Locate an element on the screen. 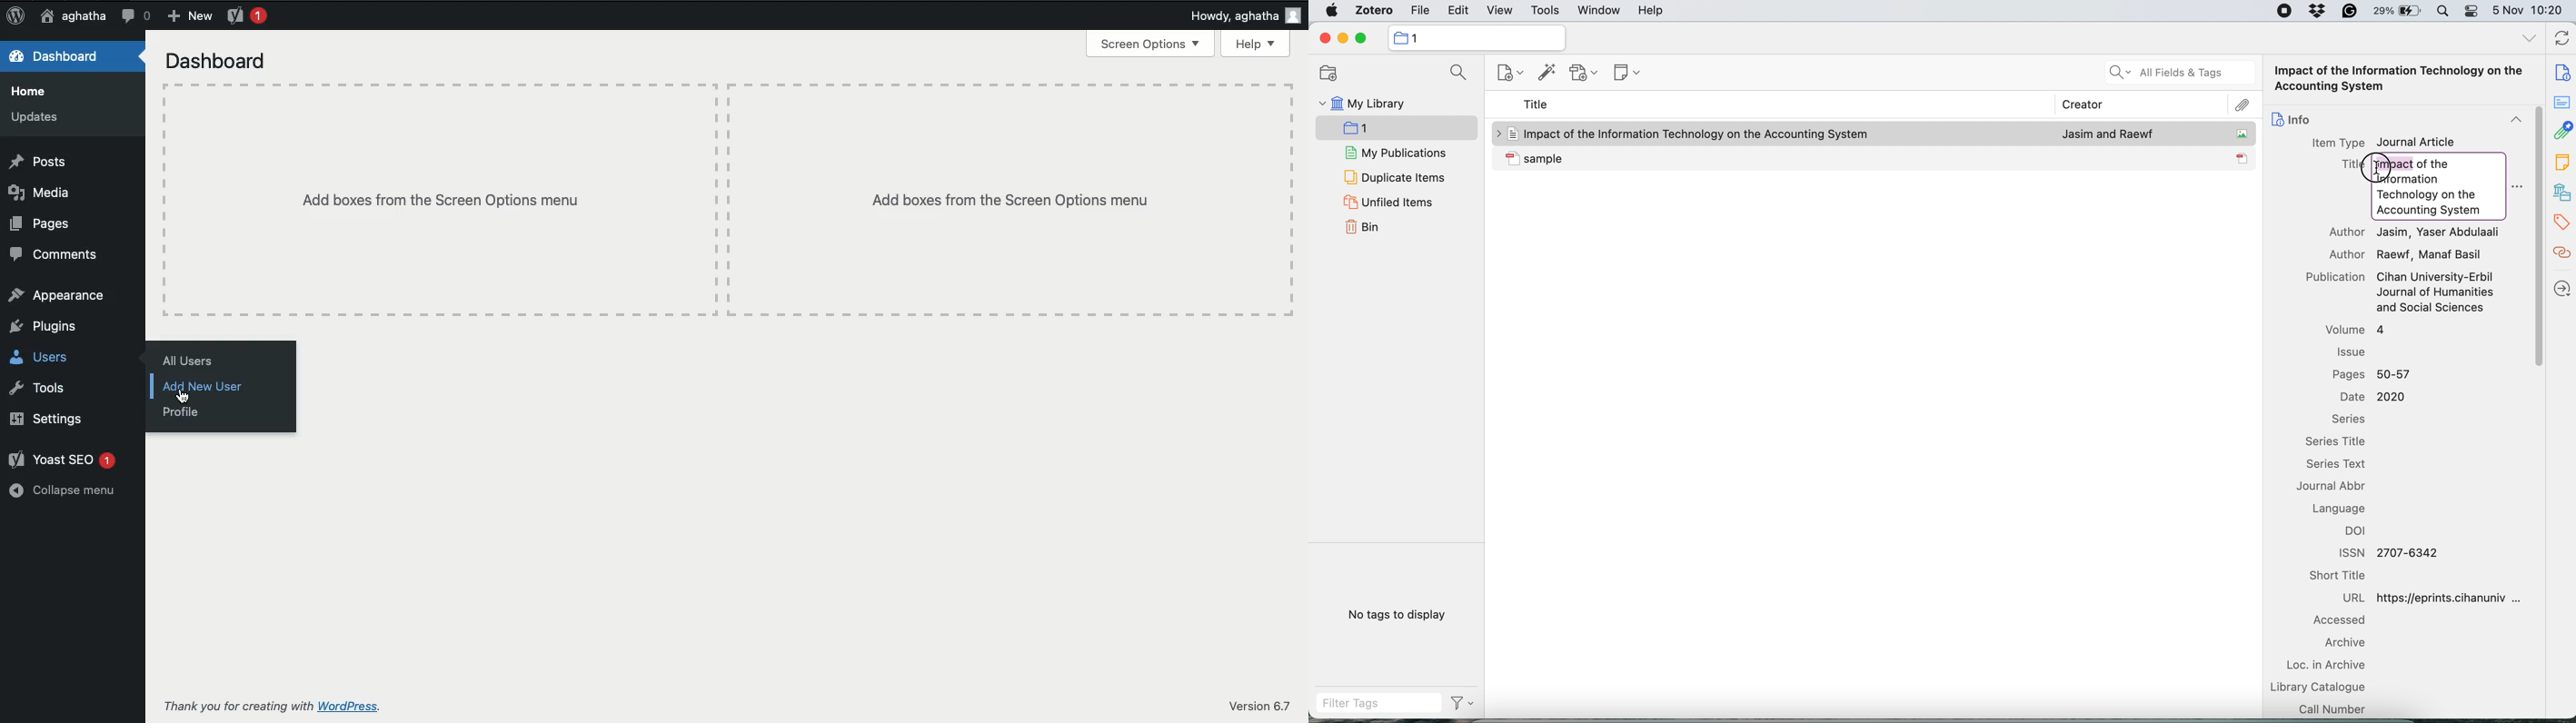 The height and width of the screenshot is (728, 2576). ISSN 2707-6342 is located at coordinates (2392, 552).